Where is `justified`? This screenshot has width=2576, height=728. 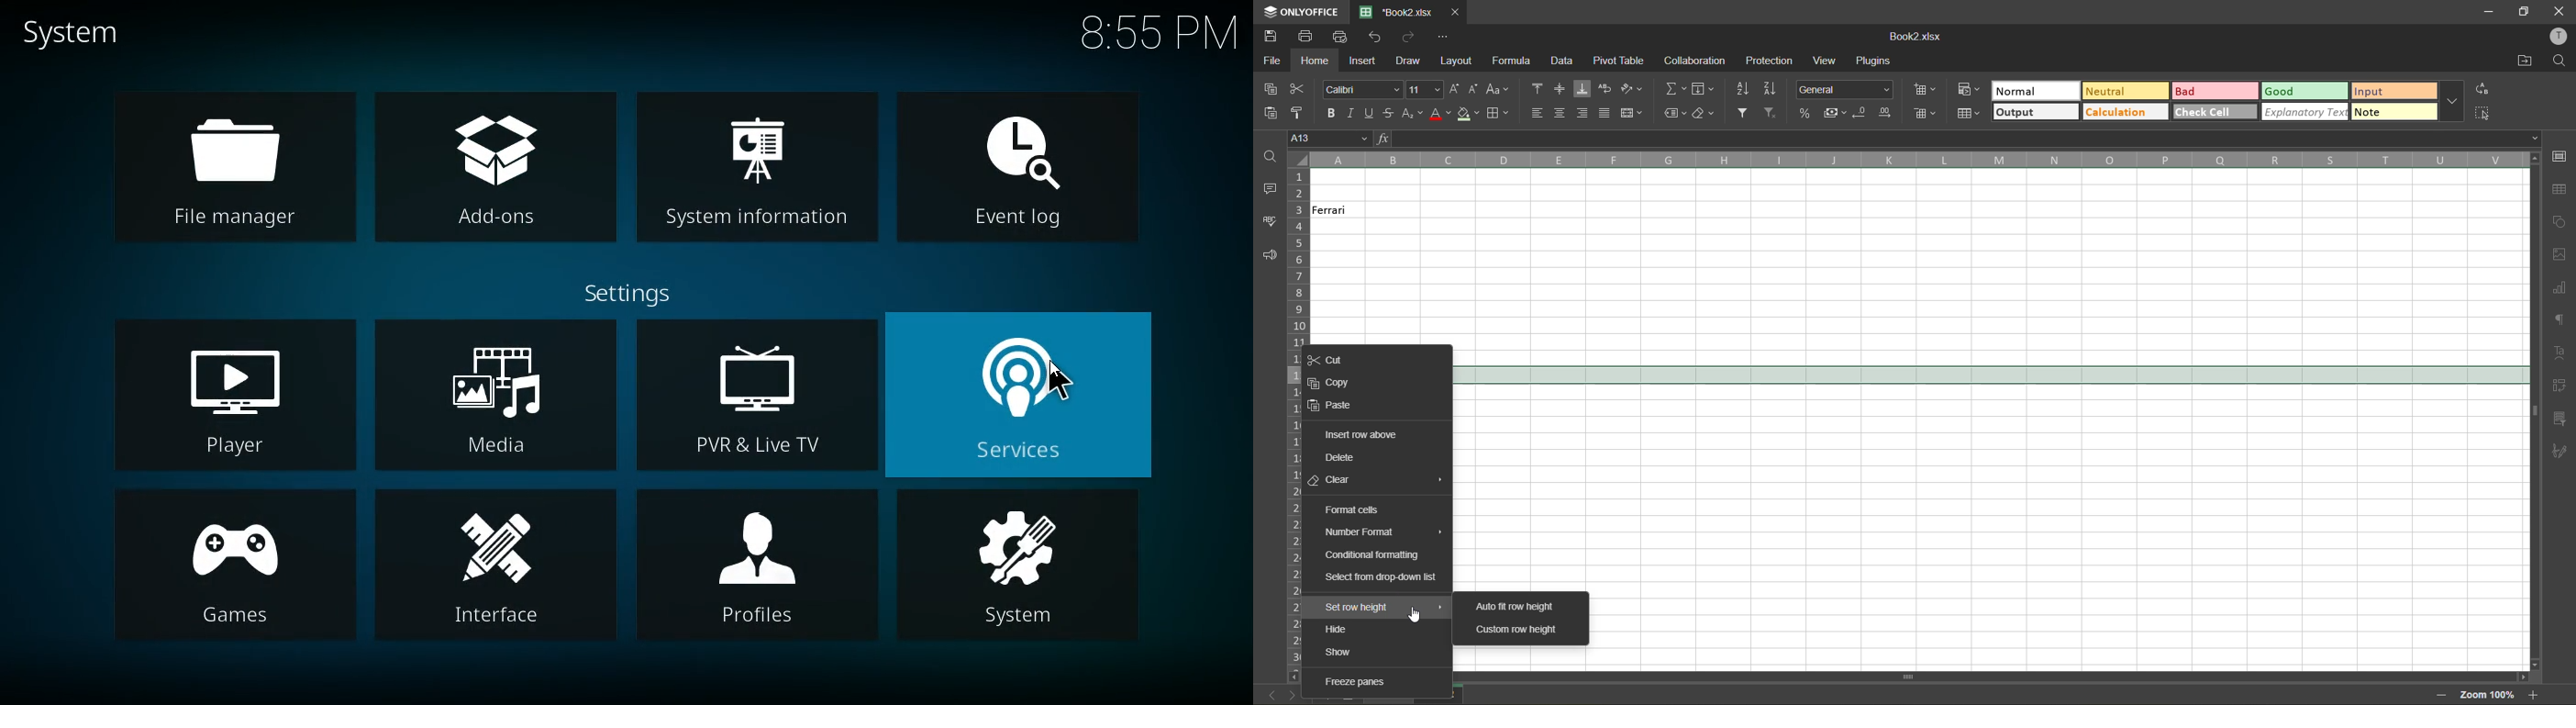
justified is located at coordinates (1605, 112).